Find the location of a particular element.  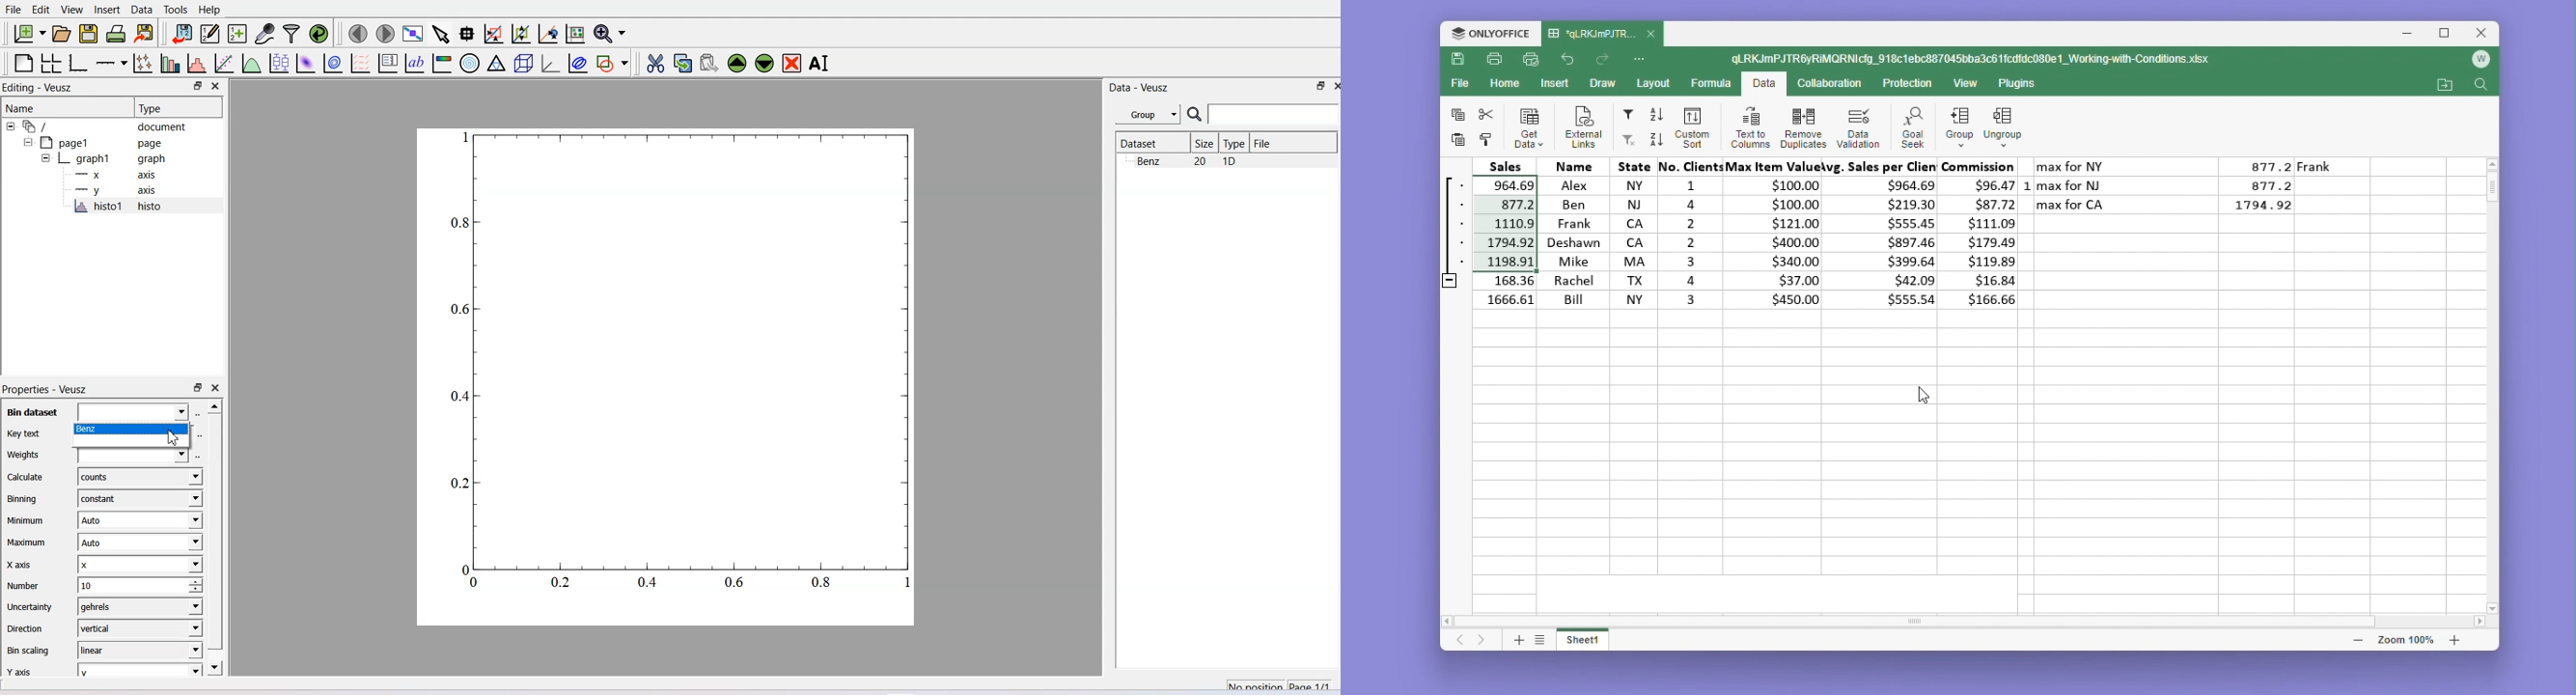

Previous sheet is located at coordinates (1461, 641).